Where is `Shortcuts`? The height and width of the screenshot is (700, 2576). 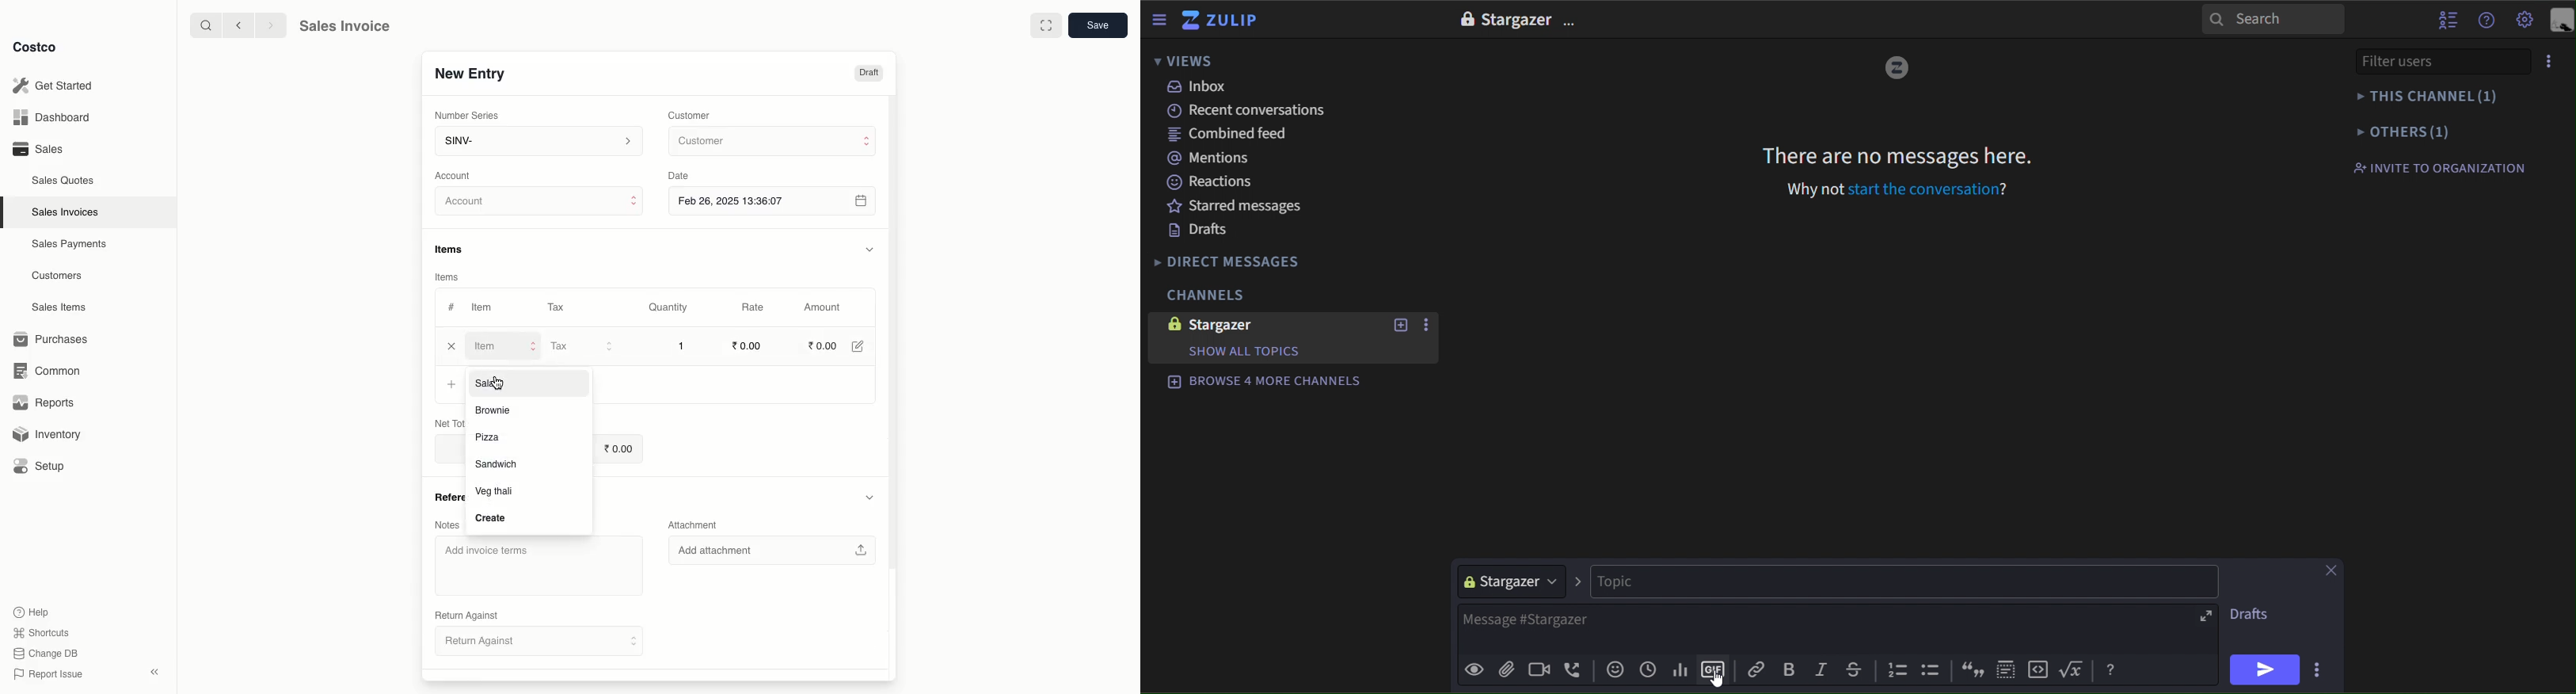
Shortcuts is located at coordinates (40, 633).